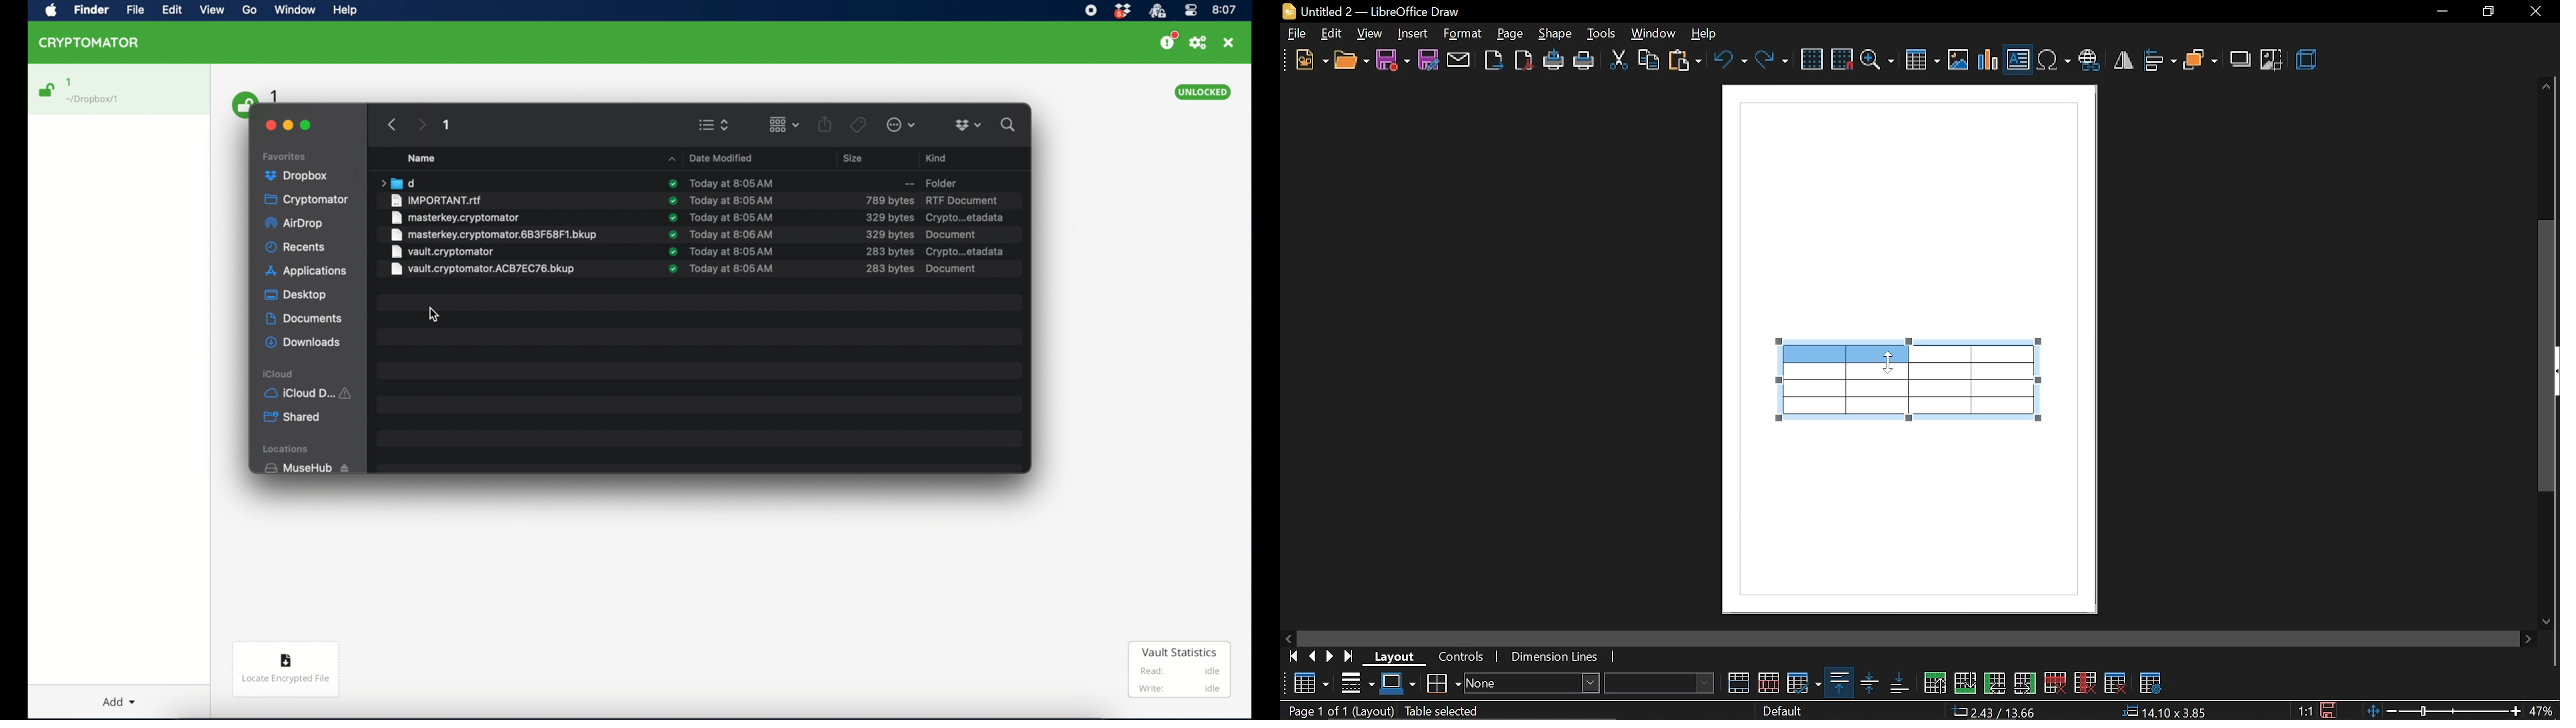 The image size is (2576, 728). I want to click on Minimize, so click(2437, 12).